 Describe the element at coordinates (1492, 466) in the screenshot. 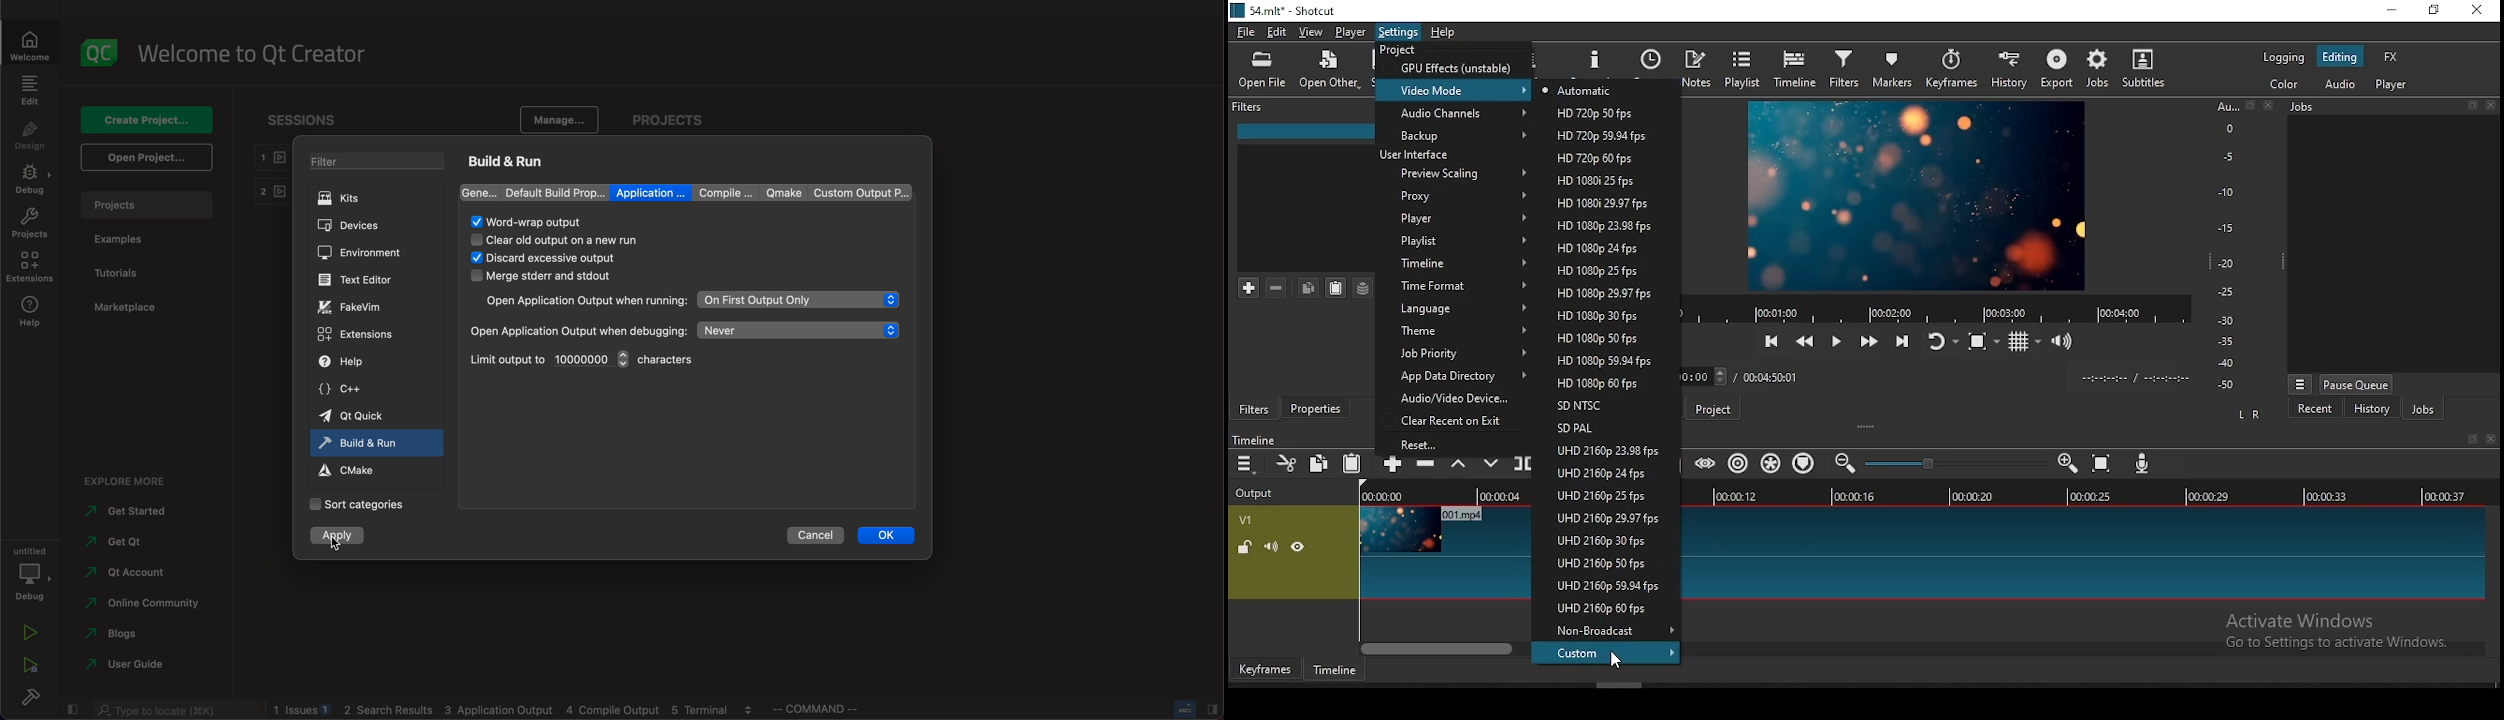

I see `overwrite` at that location.